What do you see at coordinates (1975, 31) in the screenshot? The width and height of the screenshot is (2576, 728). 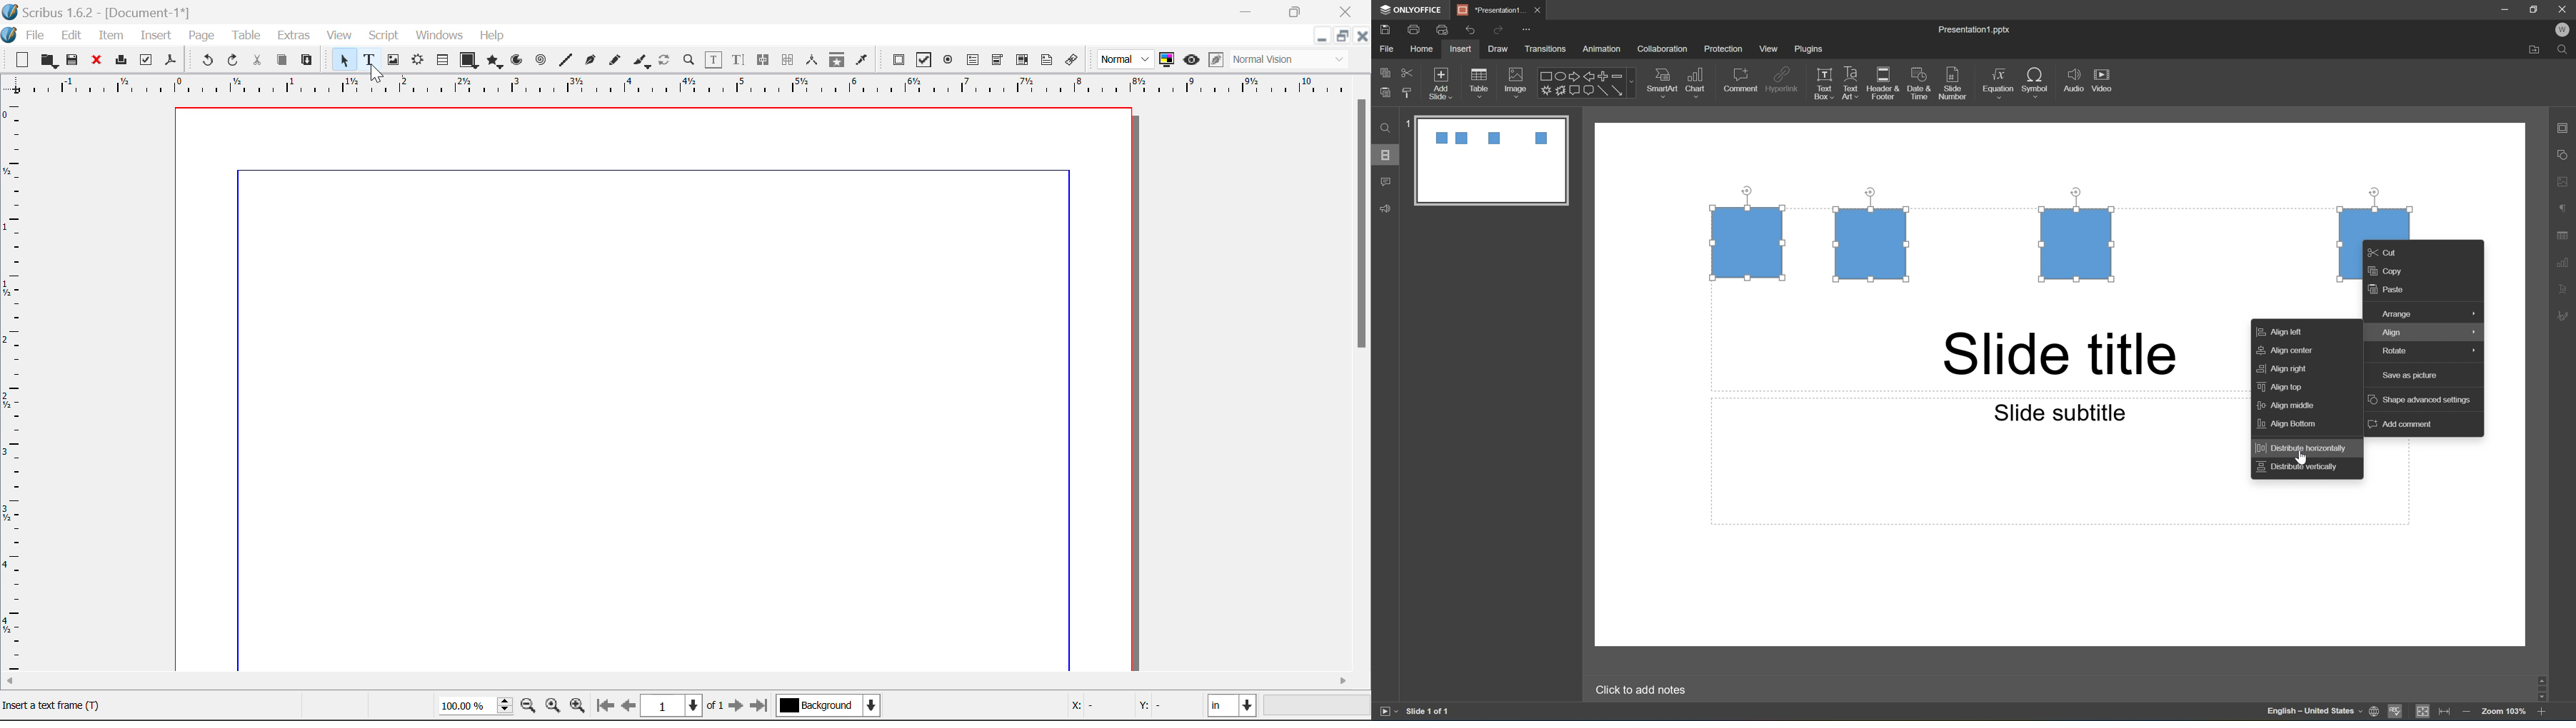 I see `Presentation1.pptx` at bounding box center [1975, 31].